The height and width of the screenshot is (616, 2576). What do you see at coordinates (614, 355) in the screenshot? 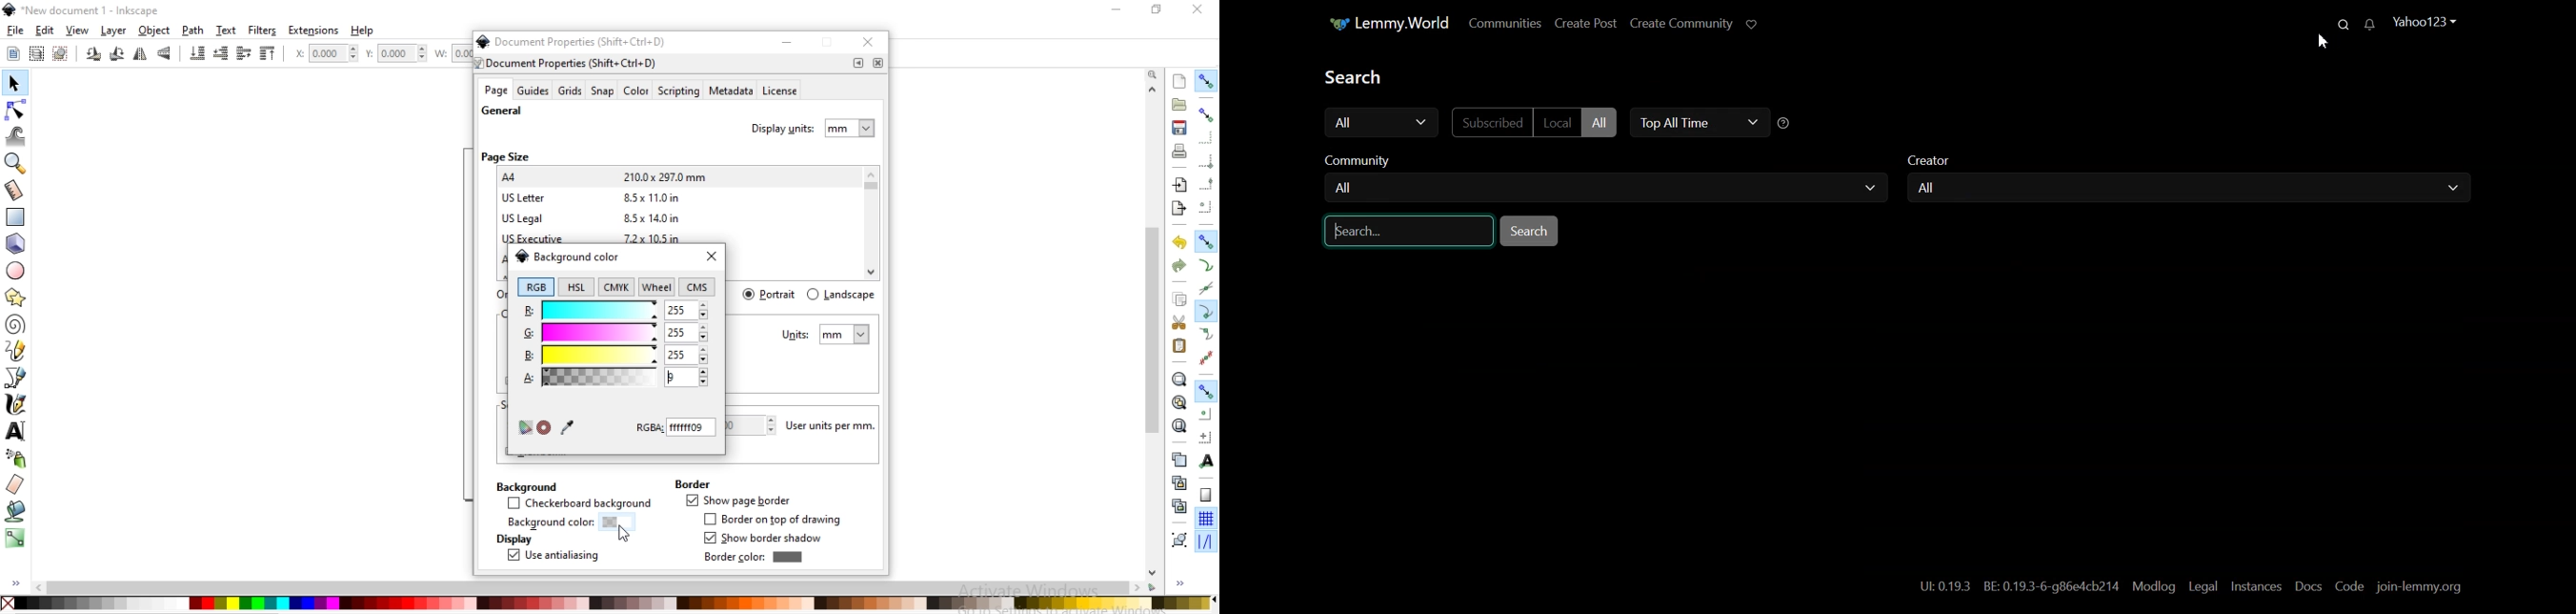
I see `b` at bounding box center [614, 355].